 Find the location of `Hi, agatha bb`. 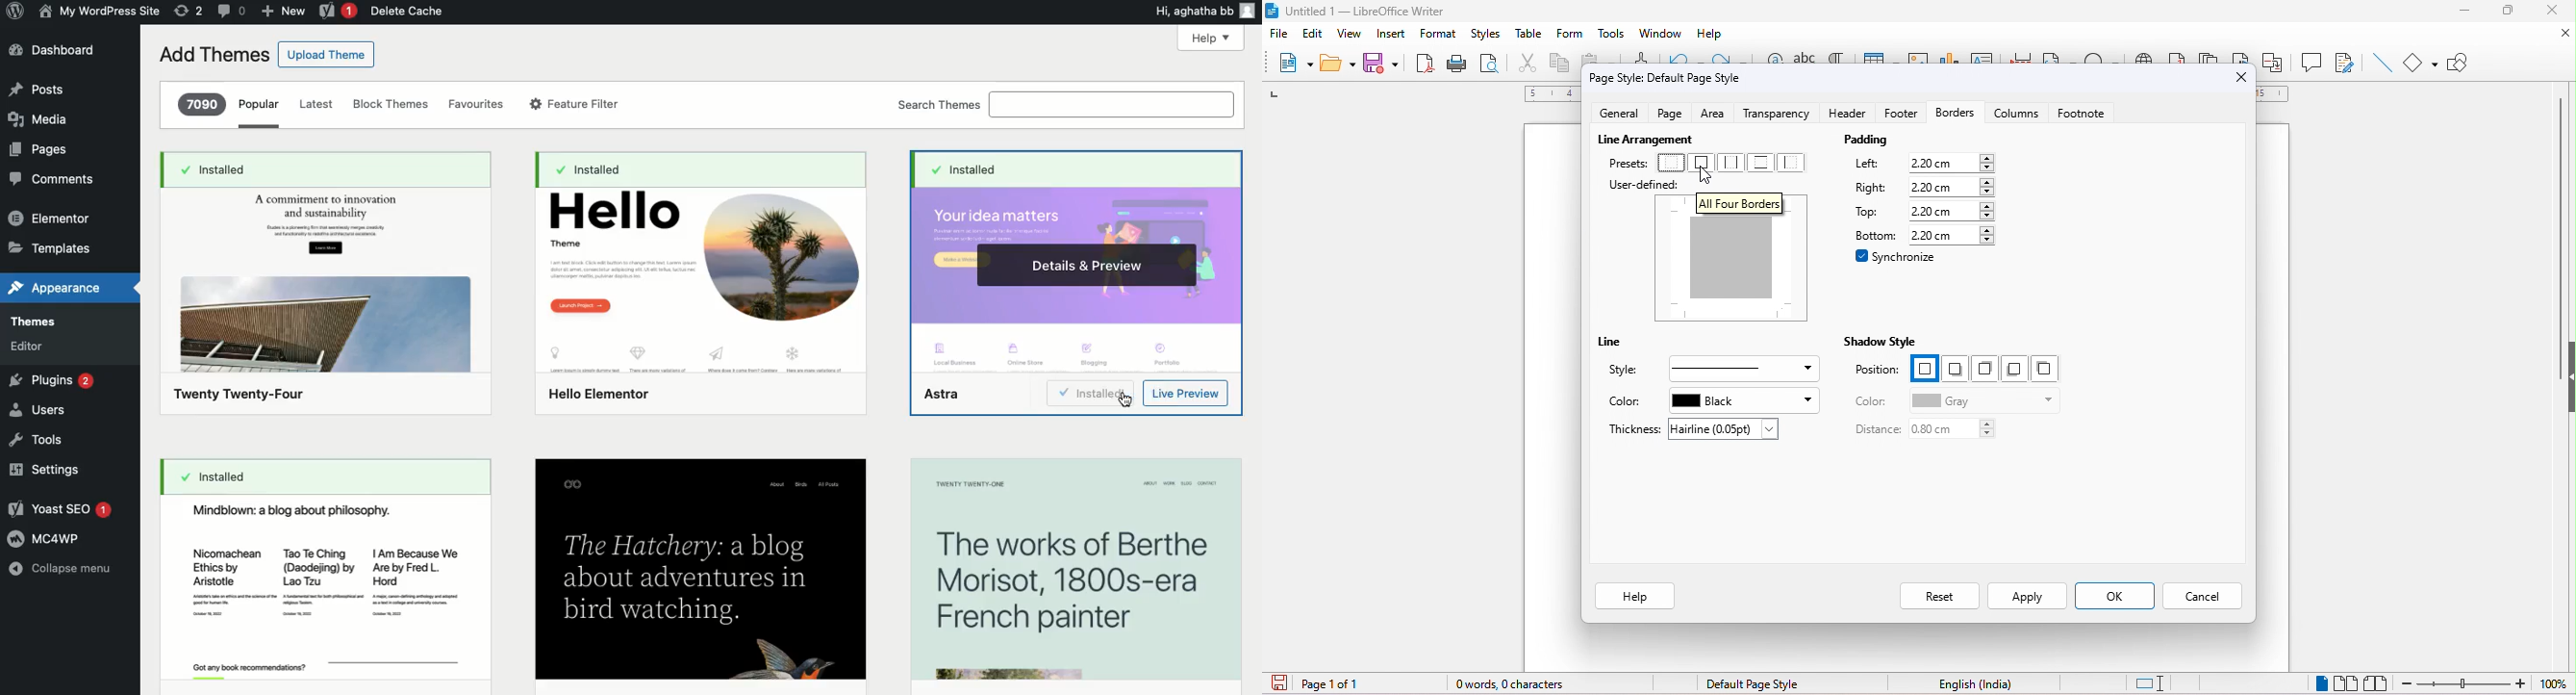

Hi, agatha bb is located at coordinates (1191, 11).